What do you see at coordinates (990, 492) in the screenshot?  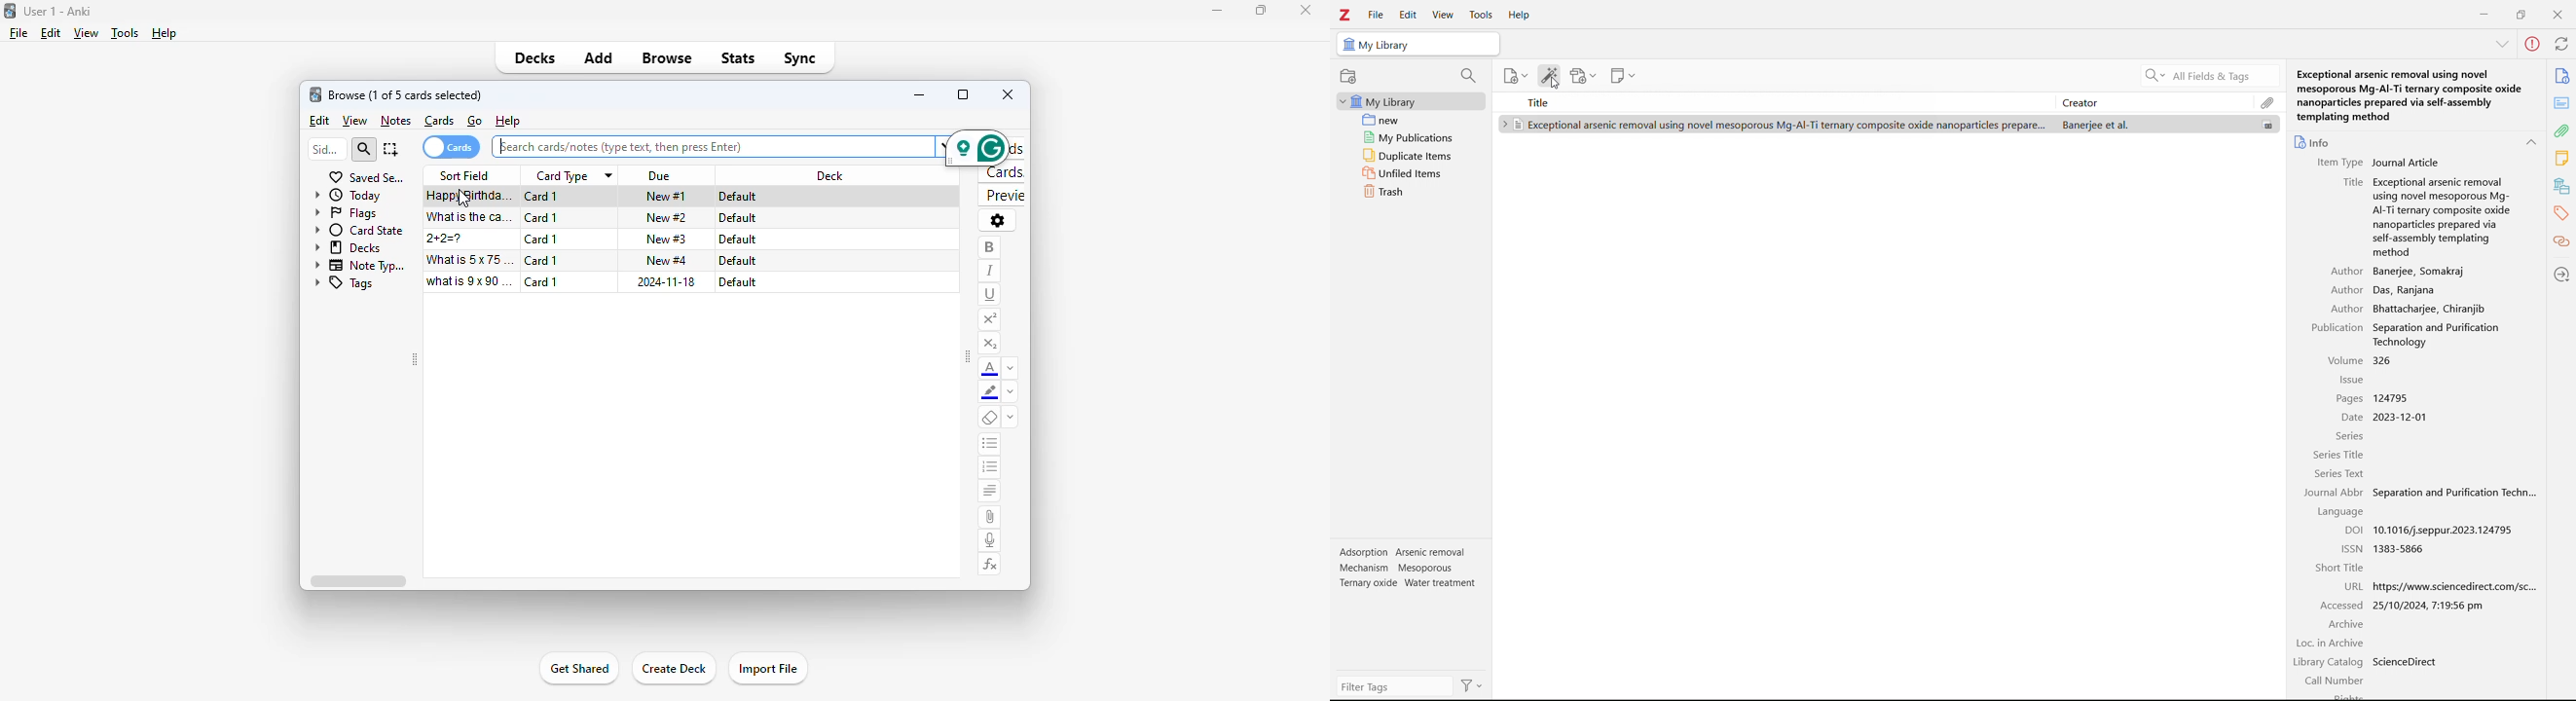 I see `alignment` at bounding box center [990, 492].